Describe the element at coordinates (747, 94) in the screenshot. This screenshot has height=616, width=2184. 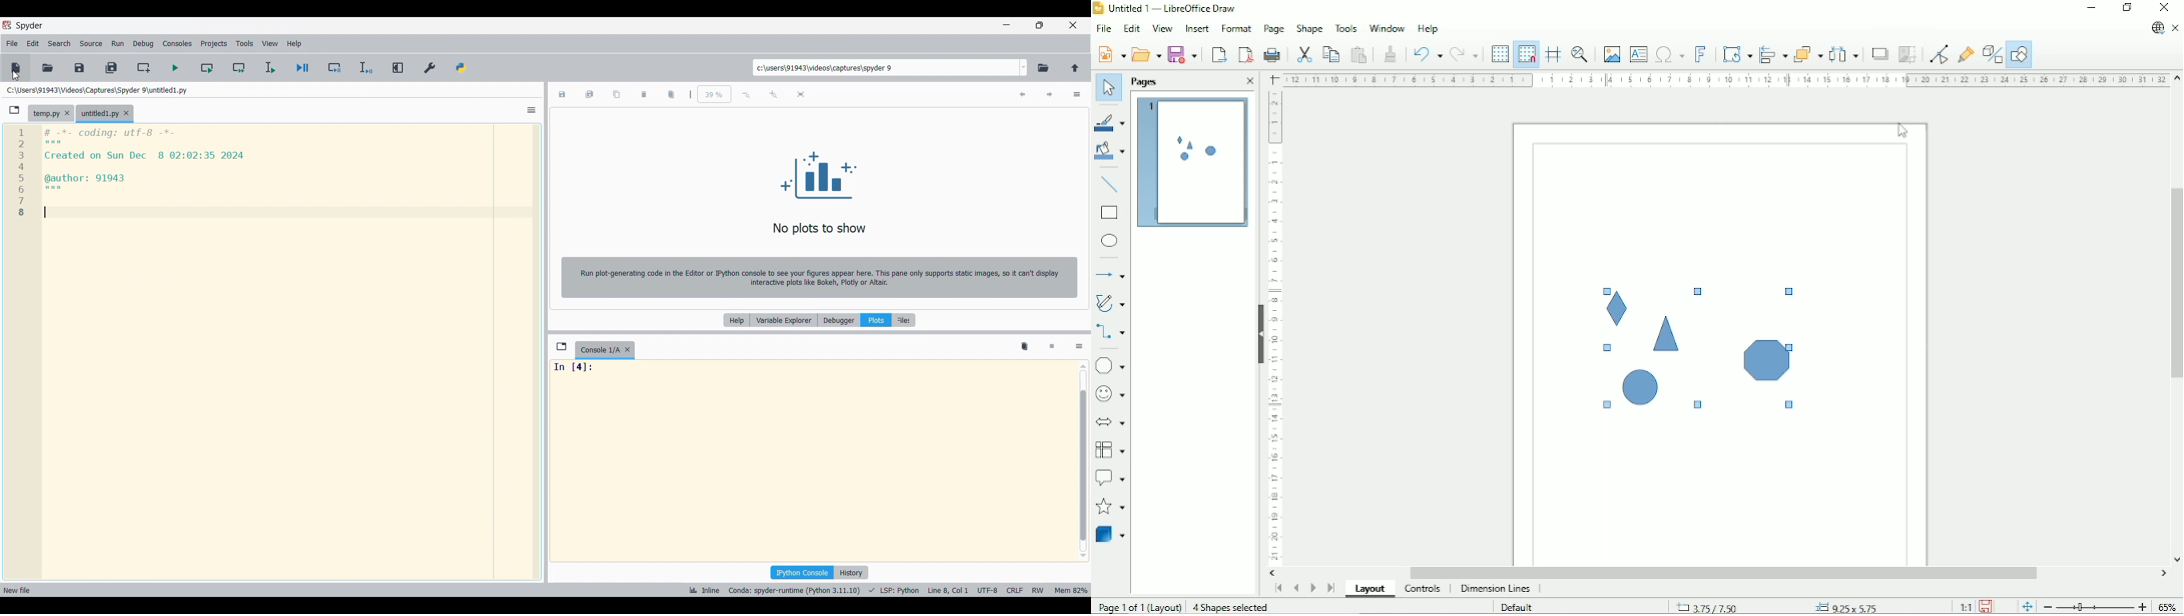
I see `Zoom out` at that location.